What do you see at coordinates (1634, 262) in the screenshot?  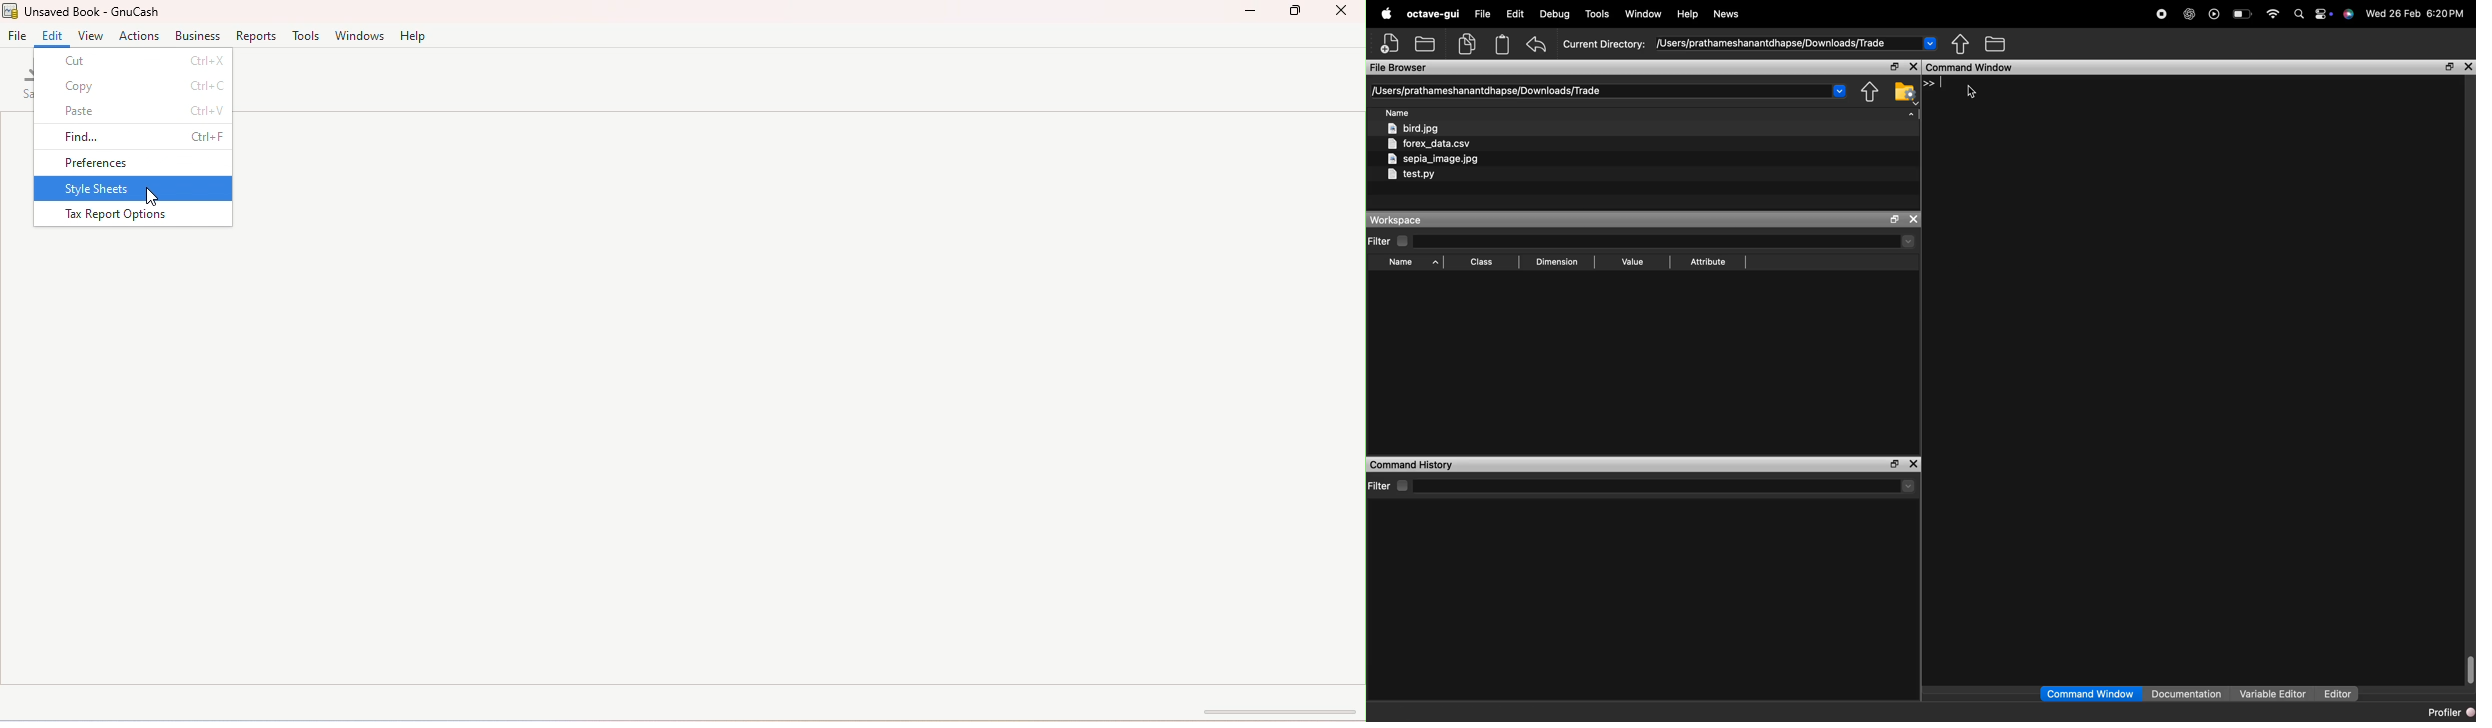 I see `Value` at bounding box center [1634, 262].